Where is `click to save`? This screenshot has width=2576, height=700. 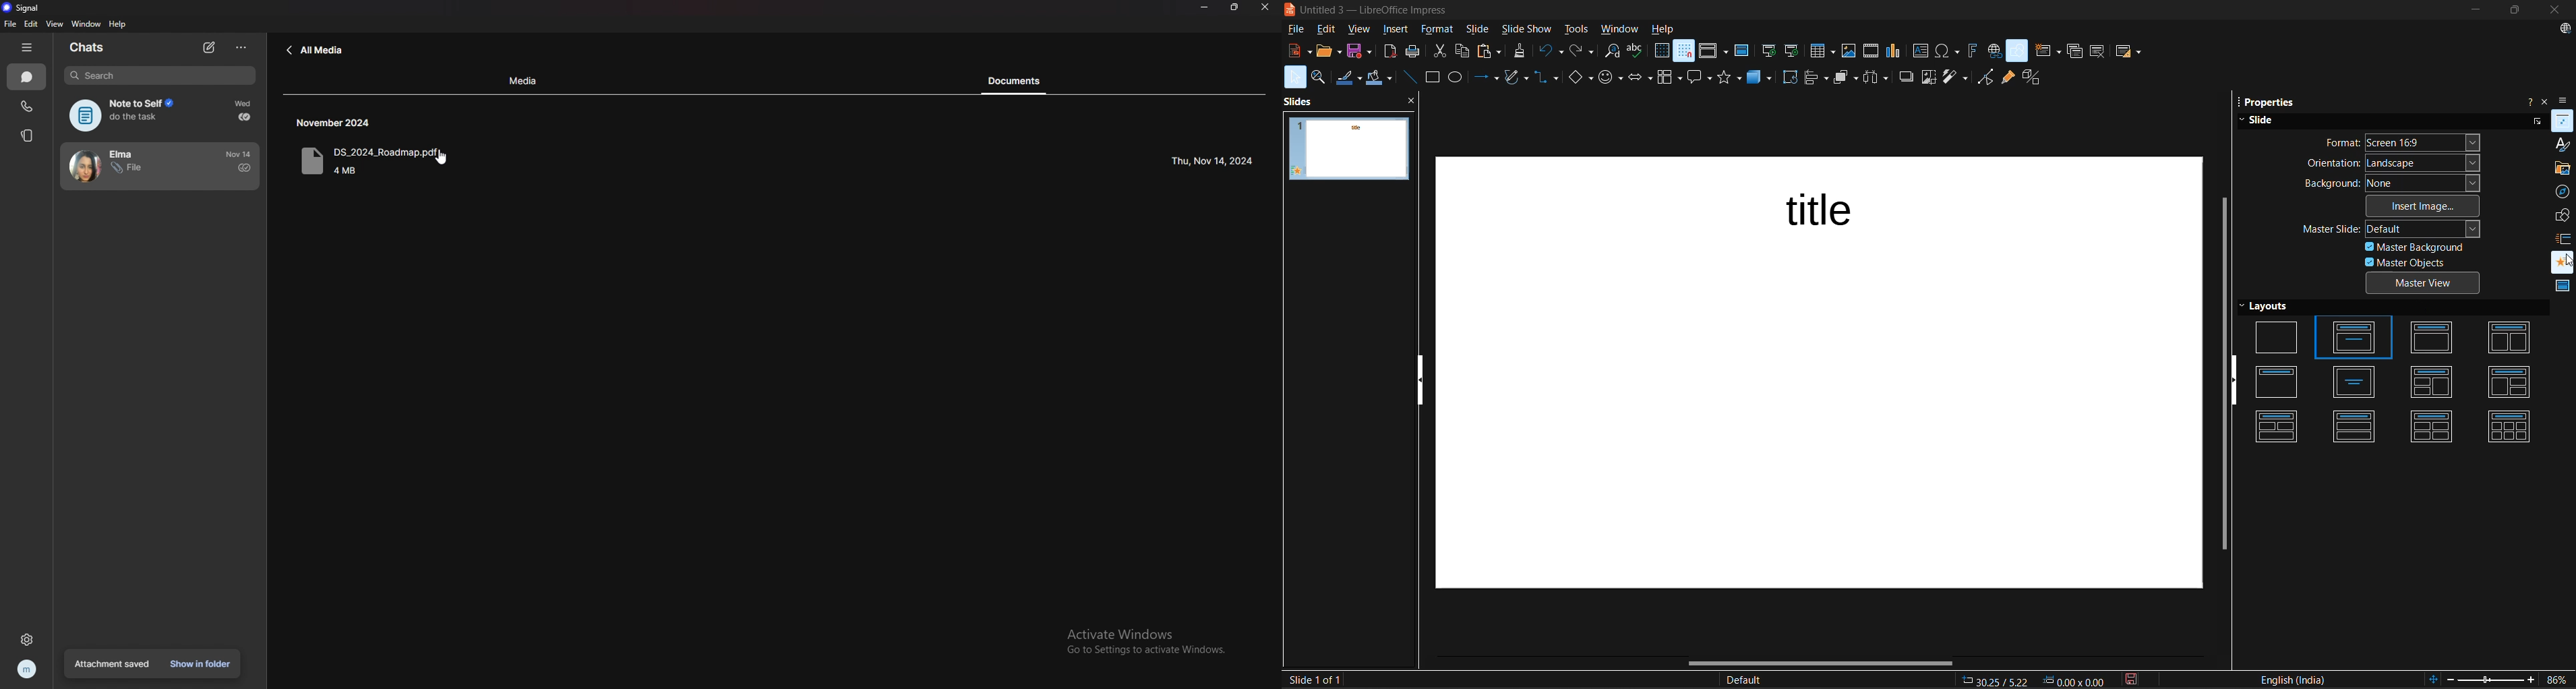
click to save is located at coordinates (2134, 679).